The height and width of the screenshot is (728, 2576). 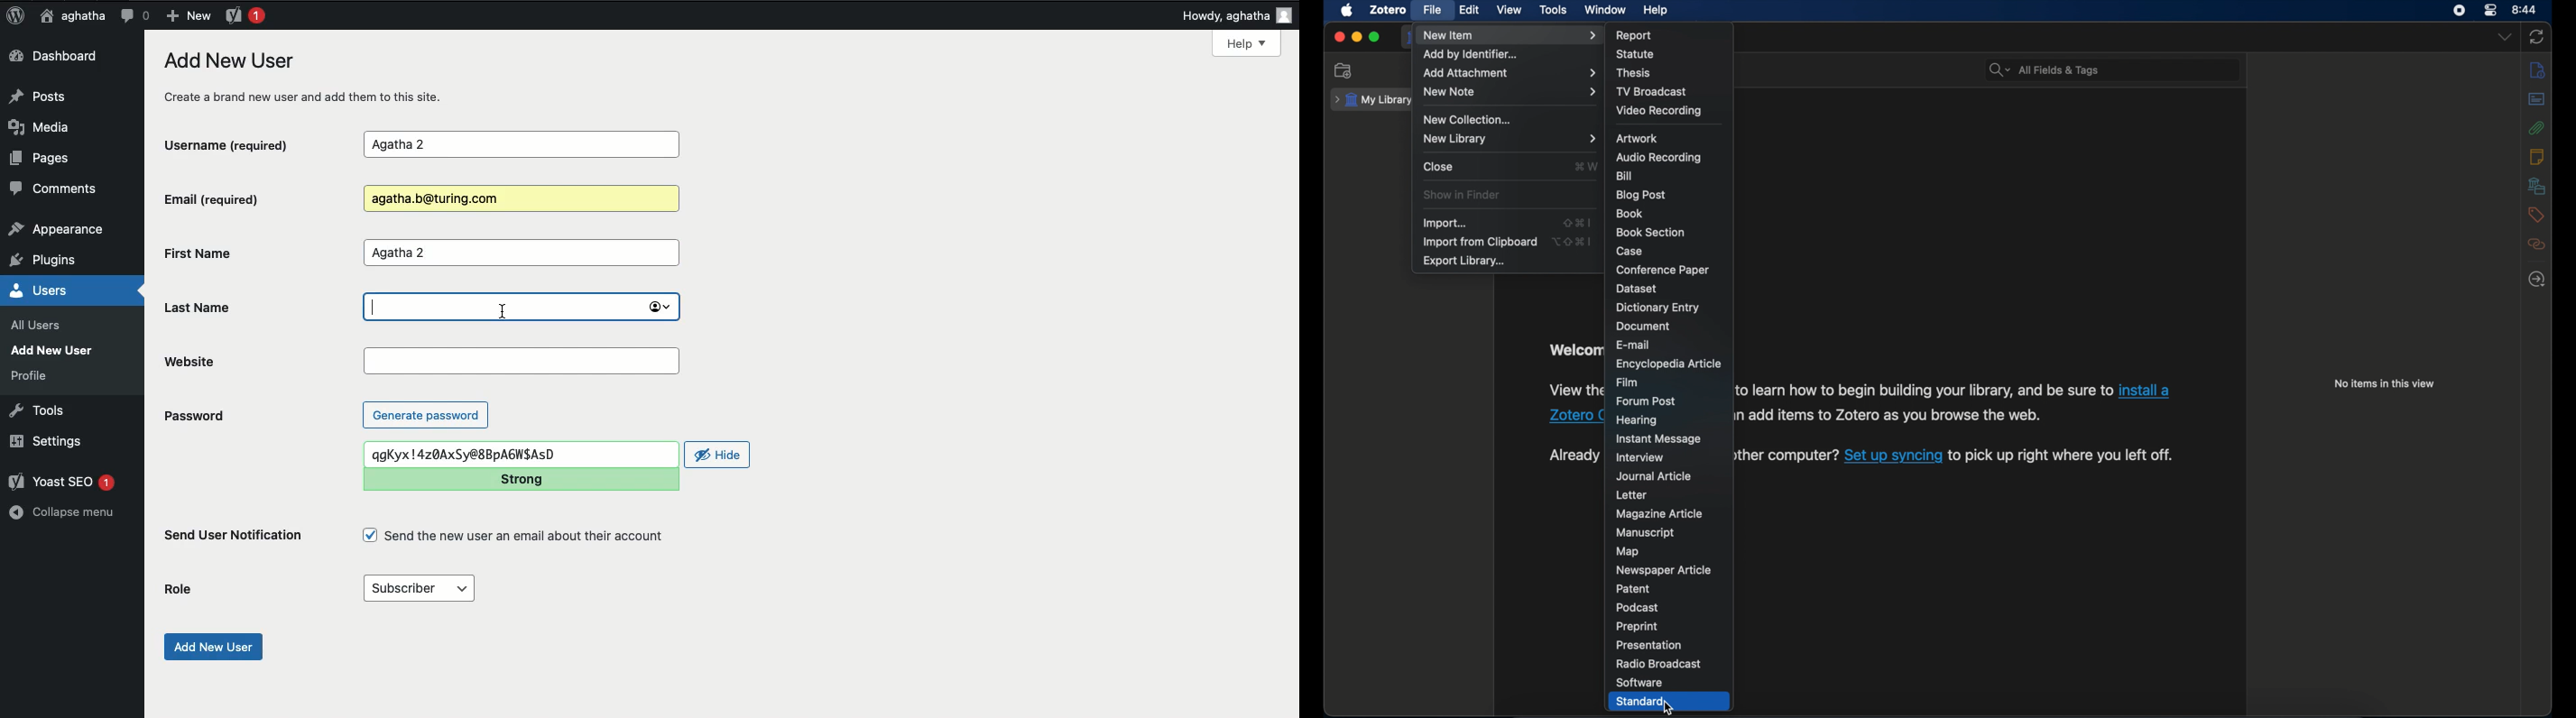 What do you see at coordinates (181, 589) in the screenshot?
I see `Role` at bounding box center [181, 589].